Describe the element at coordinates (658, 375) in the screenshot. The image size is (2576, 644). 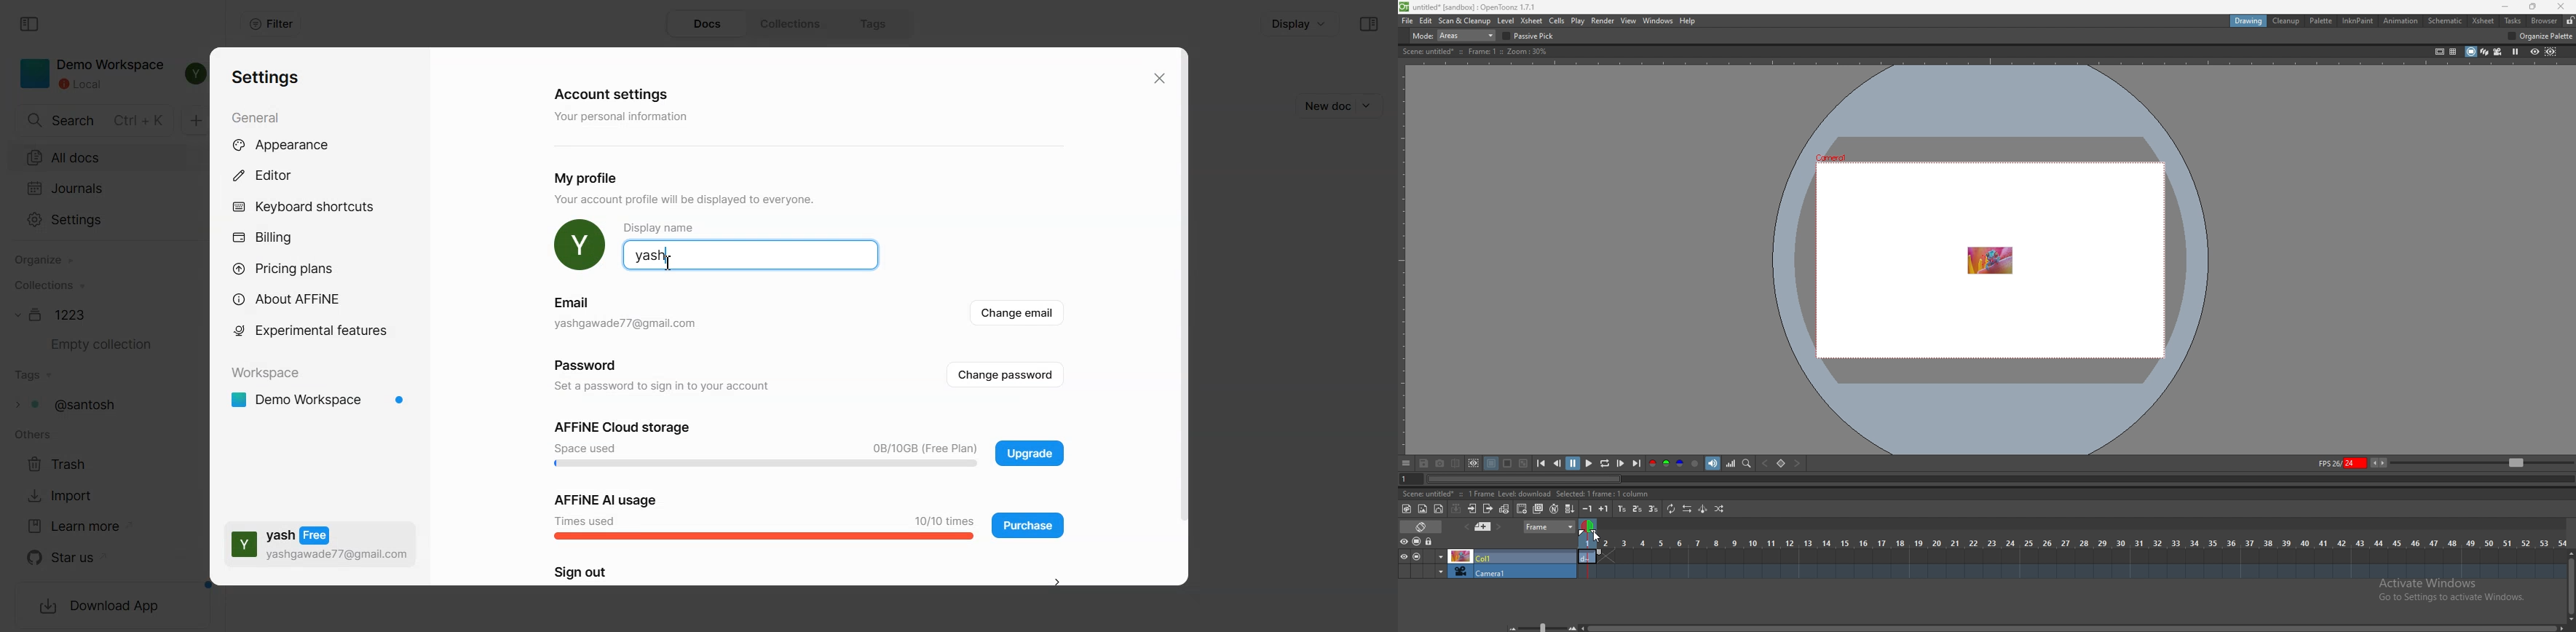
I see `Password Set a password to sign in to your account` at that location.